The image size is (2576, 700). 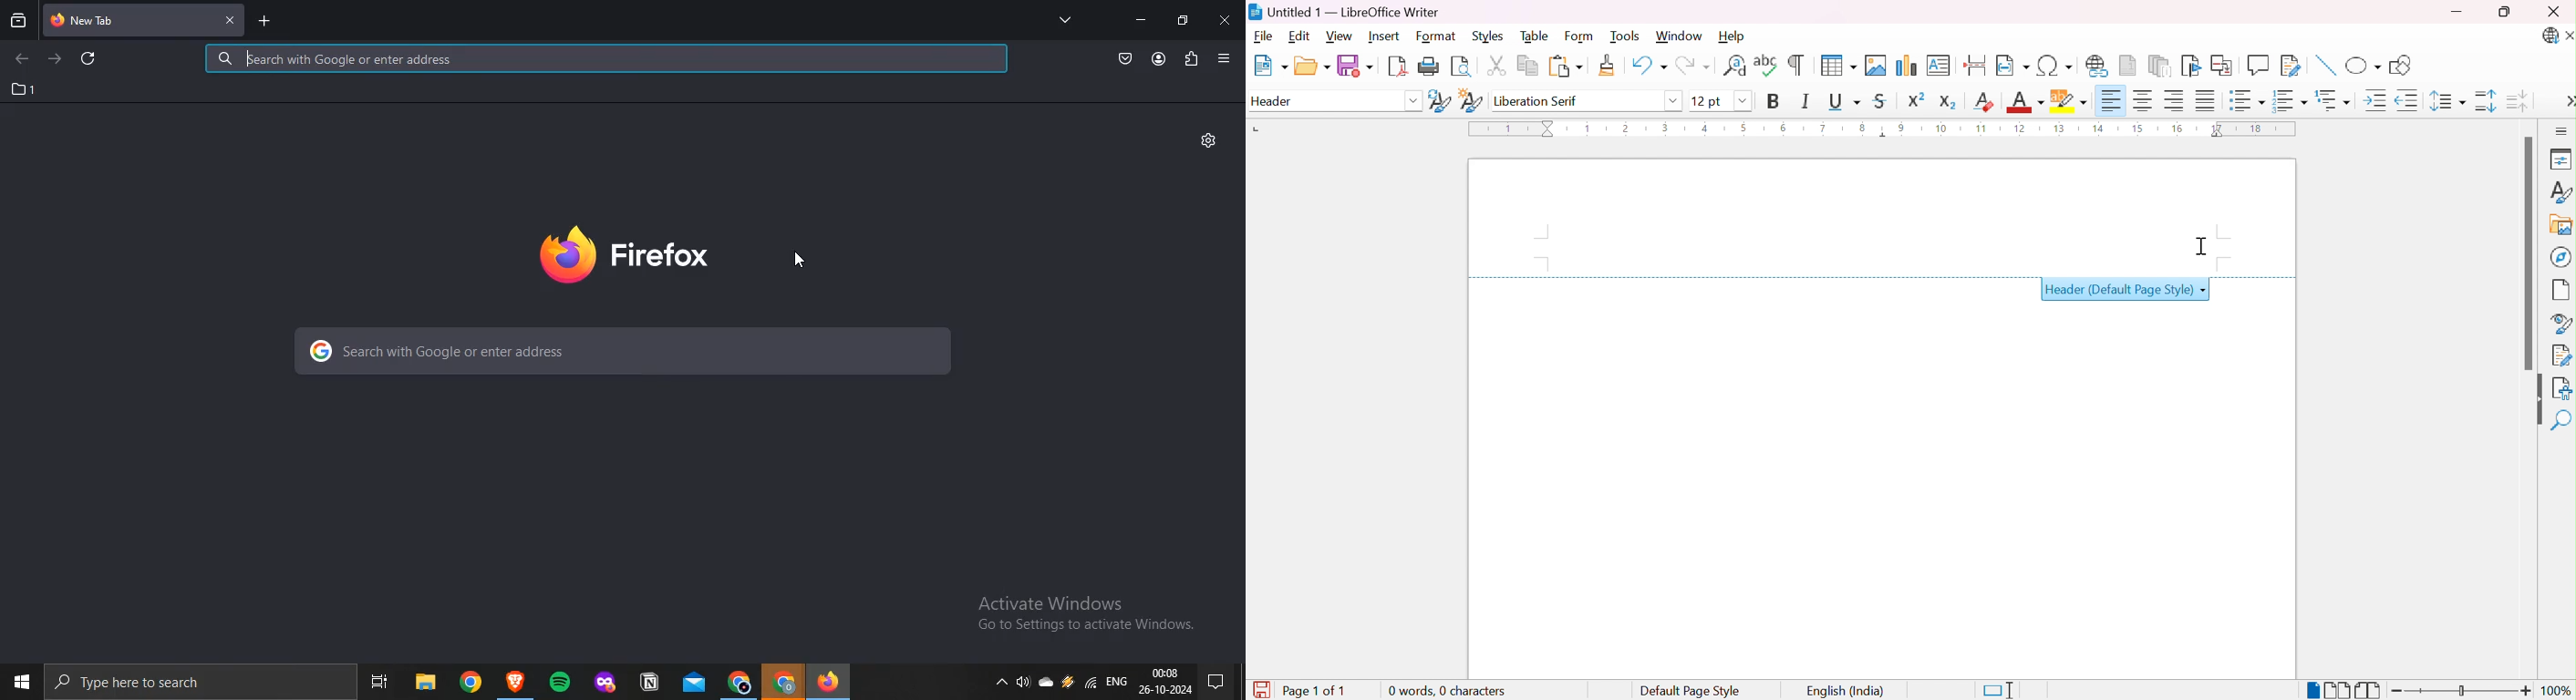 What do you see at coordinates (1435, 37) in the screenshot?
I see `Format` at bounding box center [1435, 37].